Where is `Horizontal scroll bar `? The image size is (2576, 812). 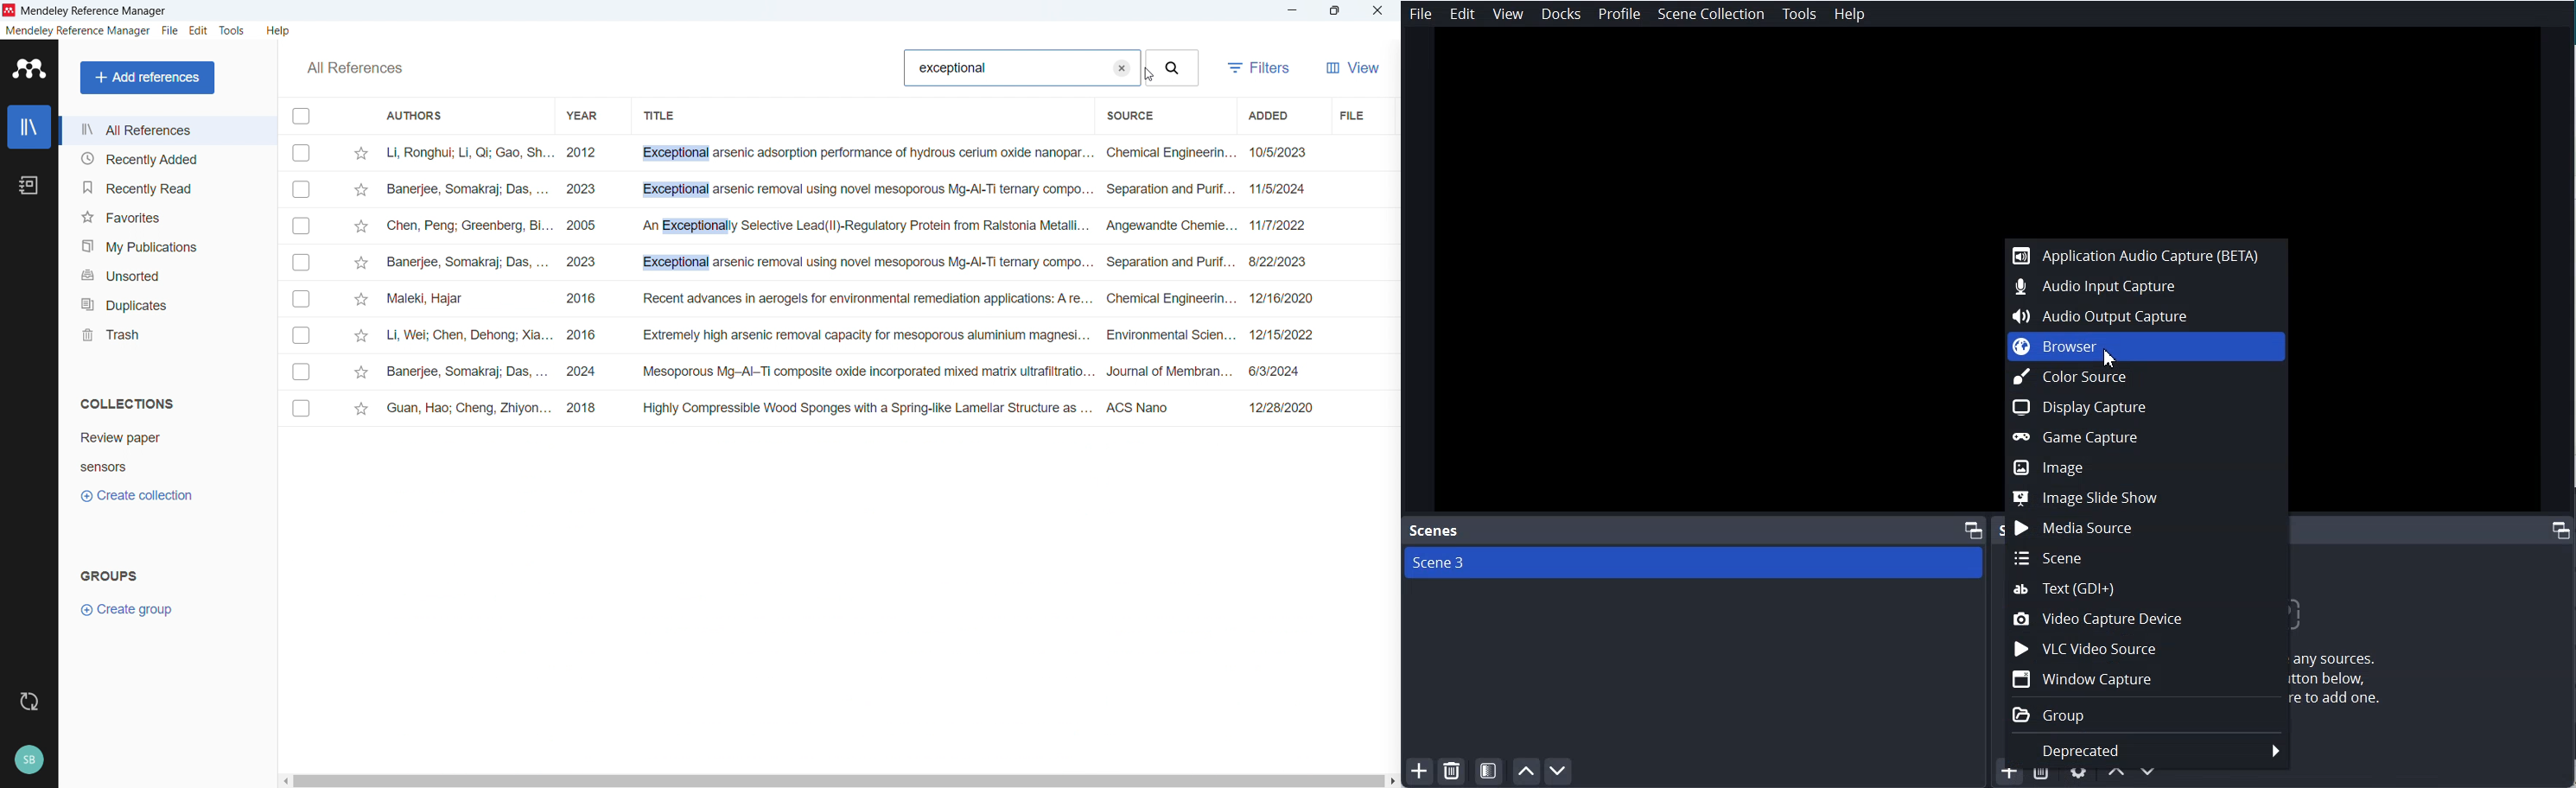
Horizontal scroll bar  is located at coordinates (839, 782).